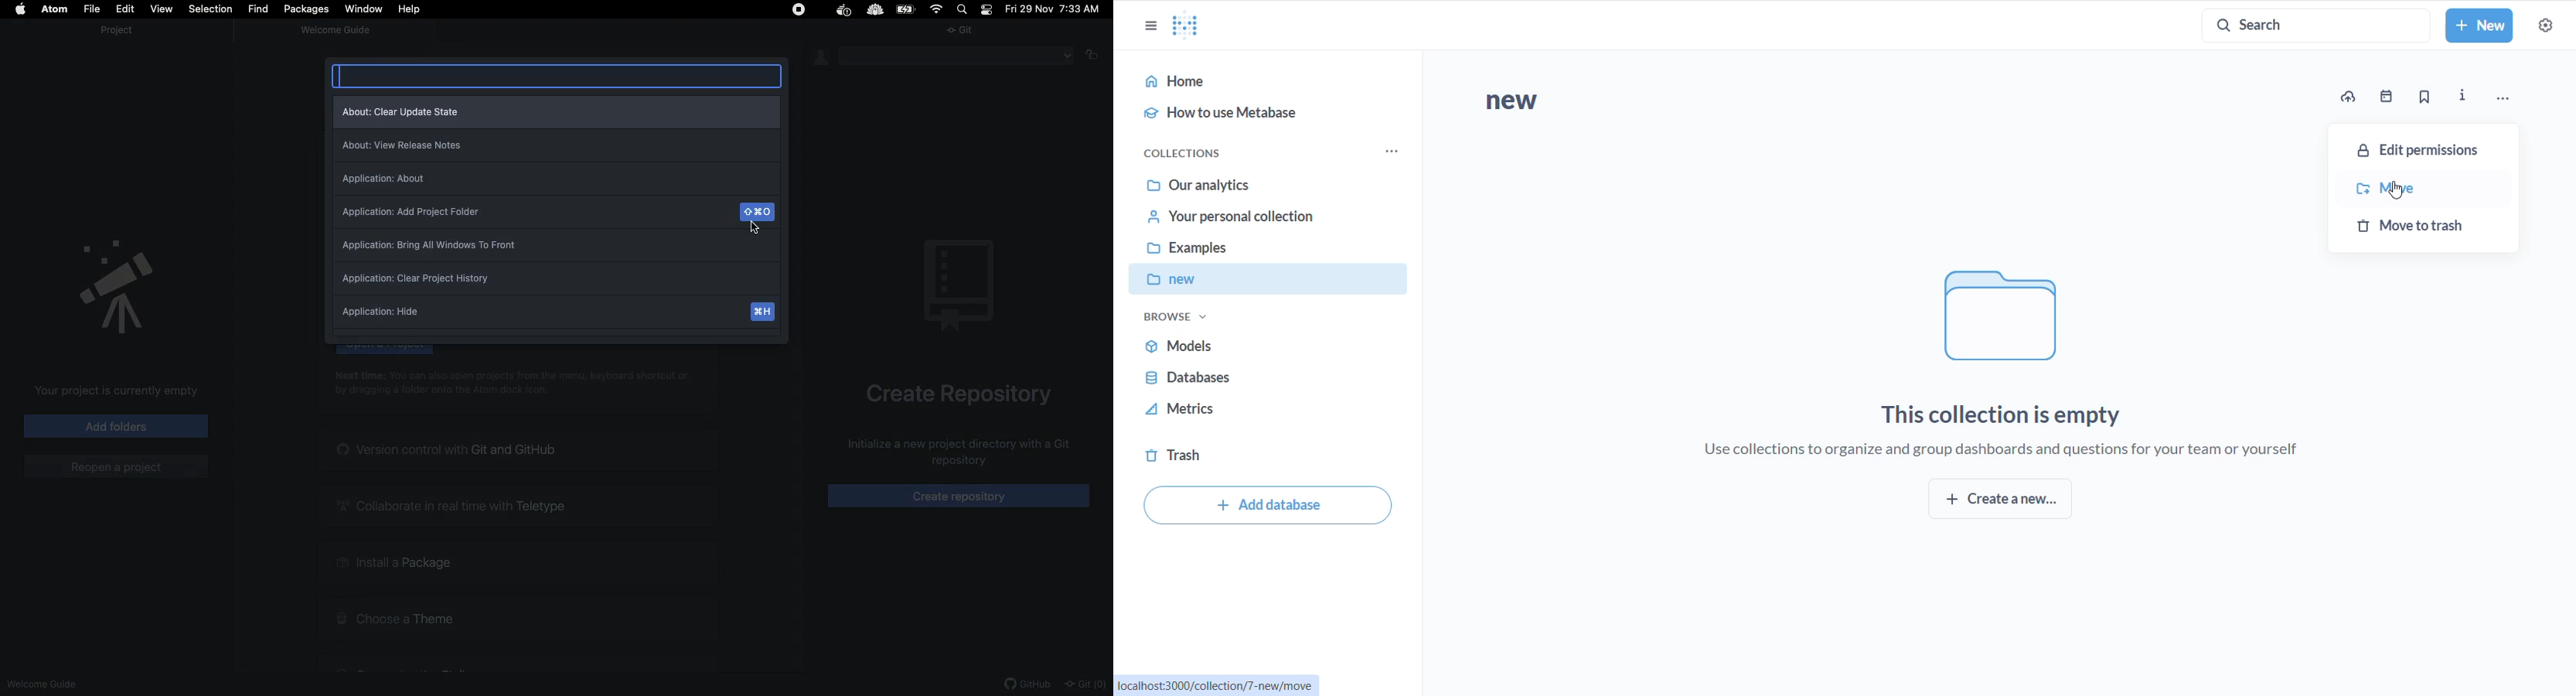 This screenshot has height=700, width=2576. I want to click on cursor, so click(758, 232).